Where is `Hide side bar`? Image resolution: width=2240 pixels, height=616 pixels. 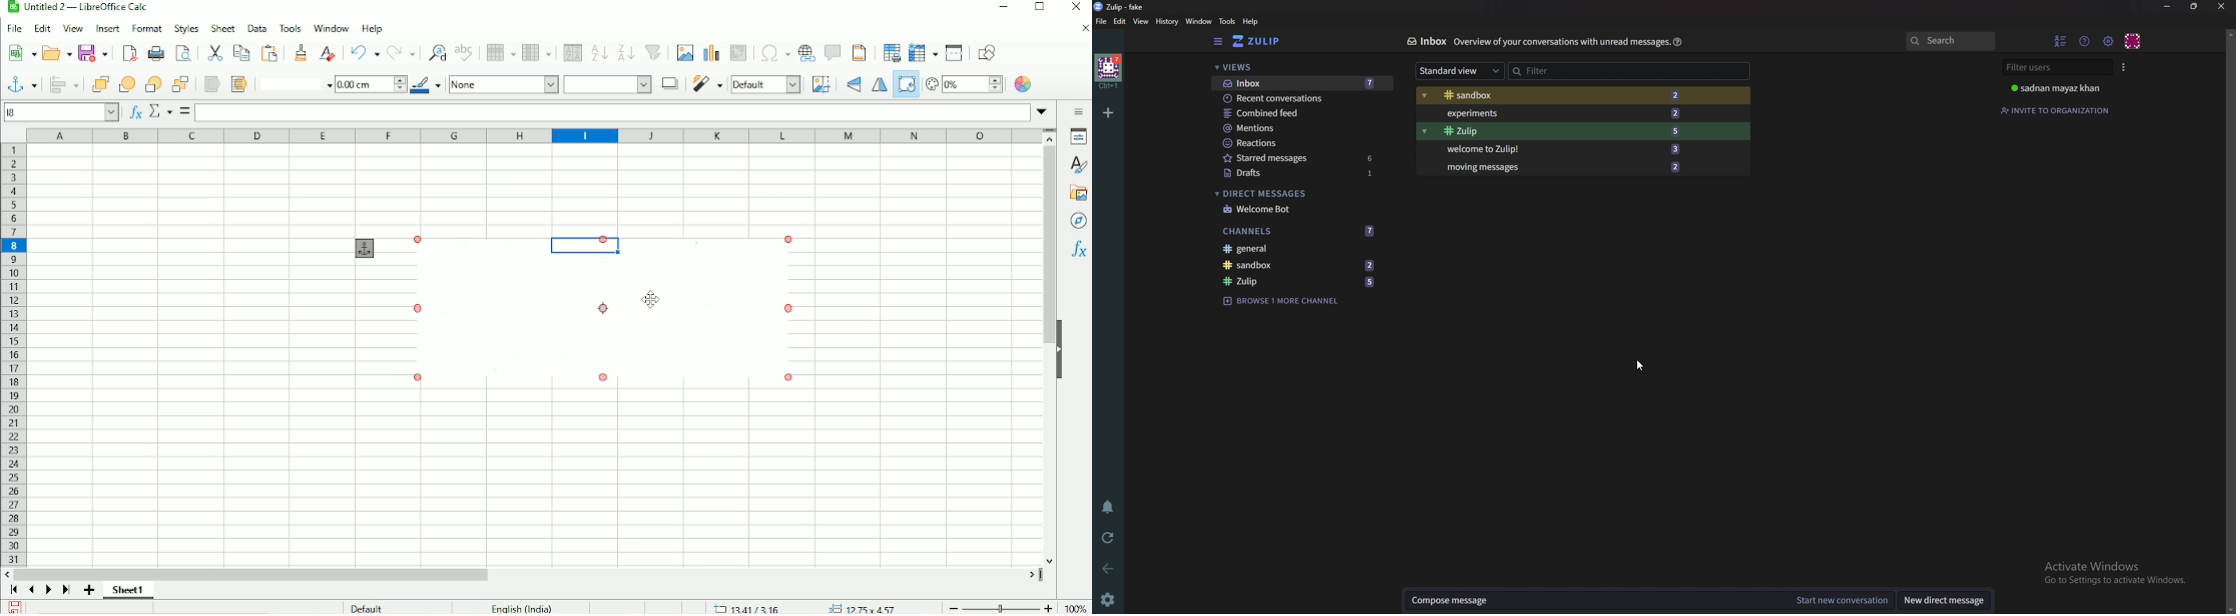 Hide side bar is located at coordinates (1221, 41).